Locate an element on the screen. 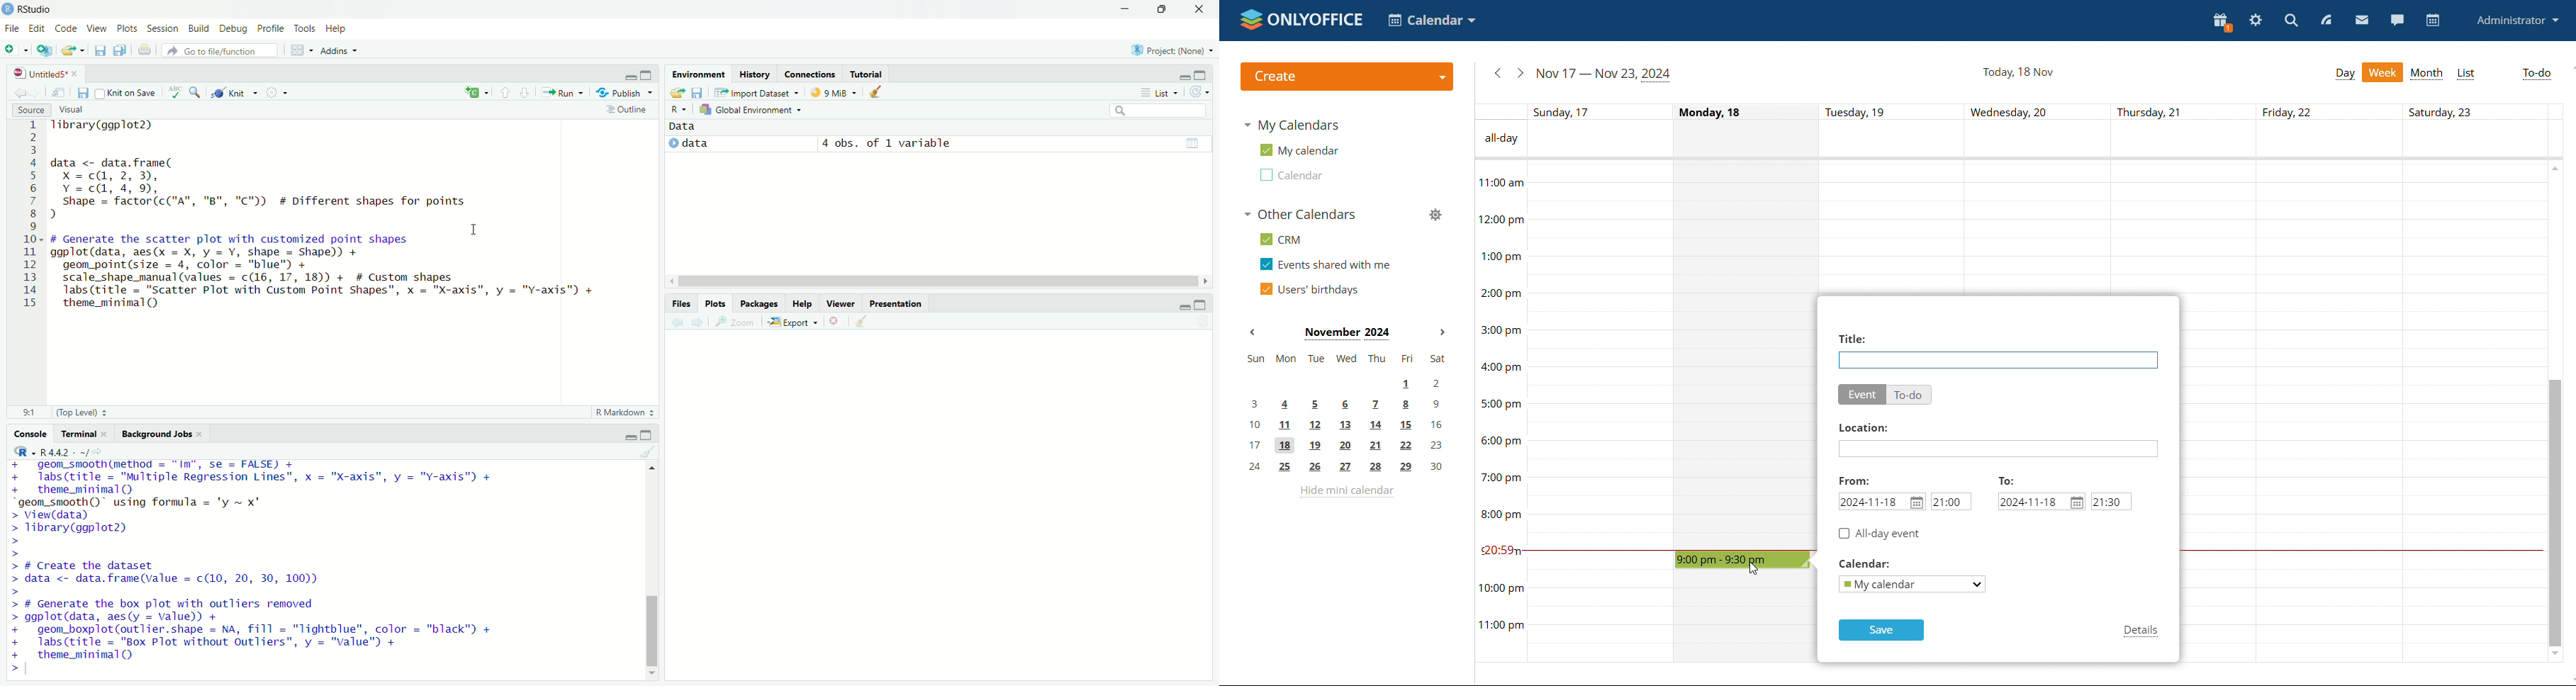  Files is located at coordinates (681, 303).